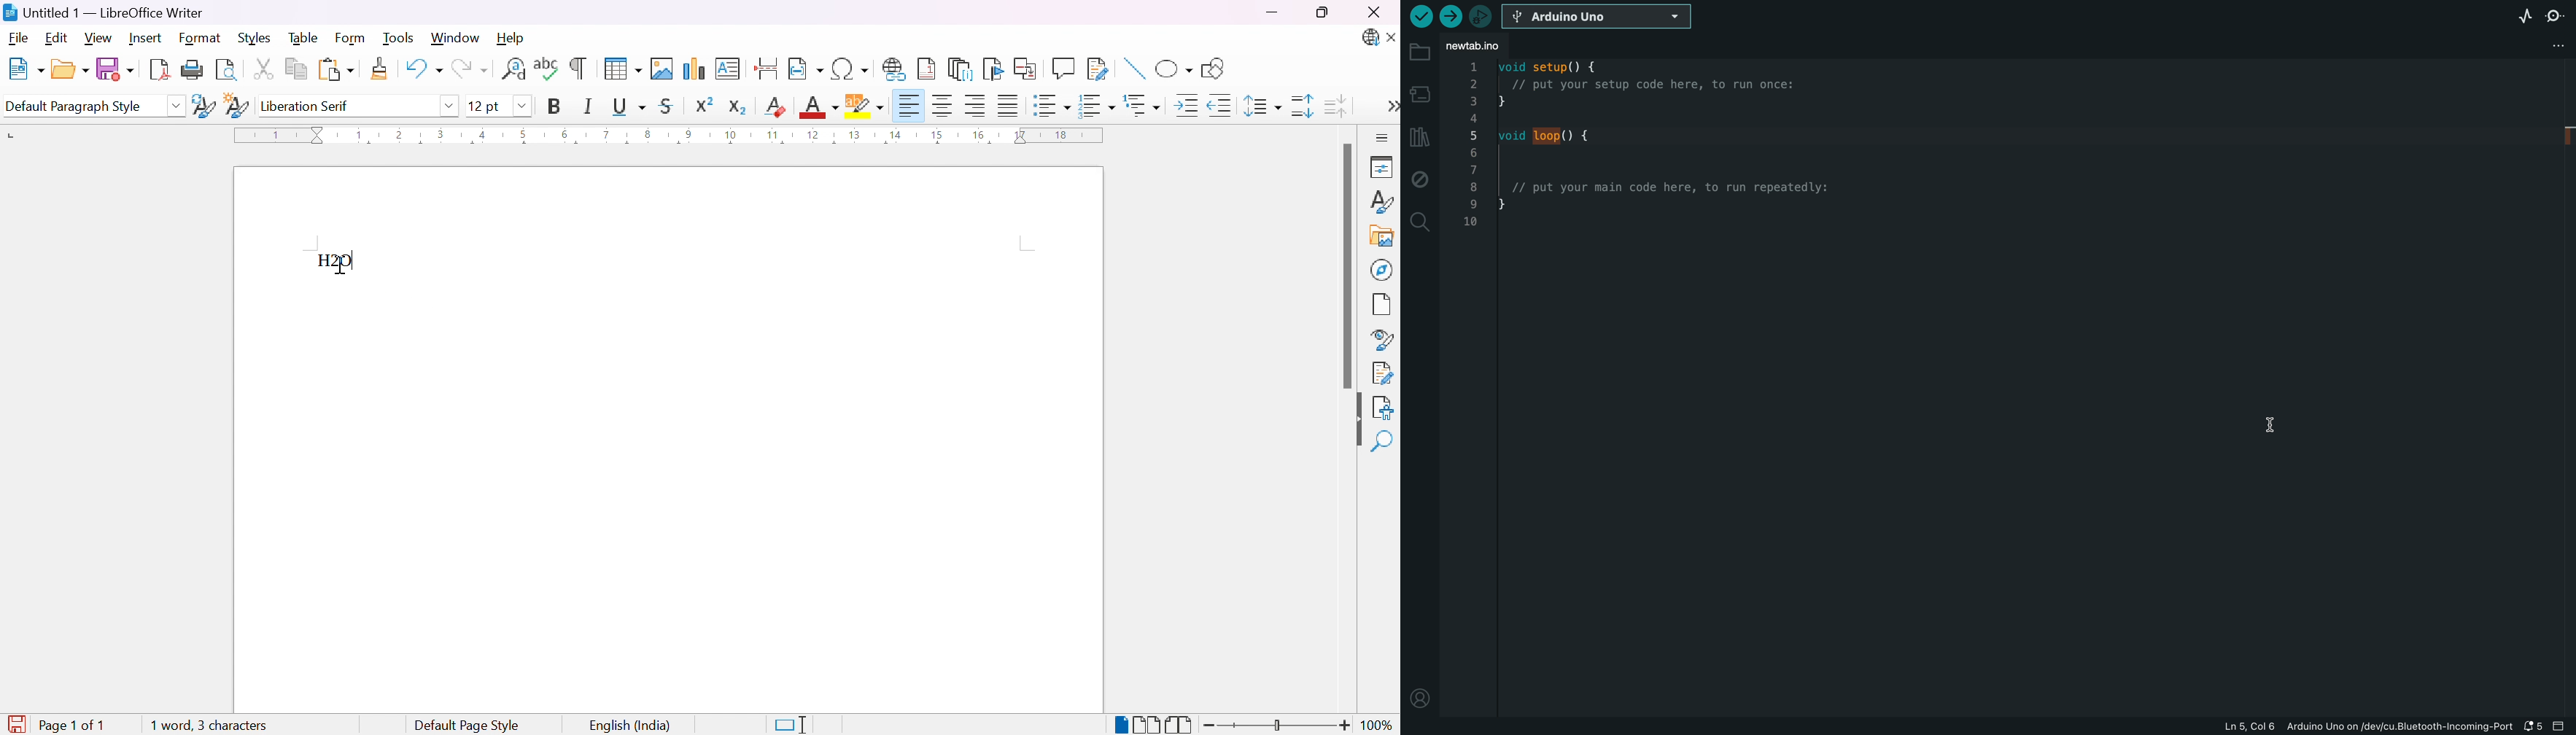 Image resolution: width=2576 pixels, height=756 pixels. Describe the element at coordinates (1211, 69) in the screenshot. I see `Show draw functions` at that location.